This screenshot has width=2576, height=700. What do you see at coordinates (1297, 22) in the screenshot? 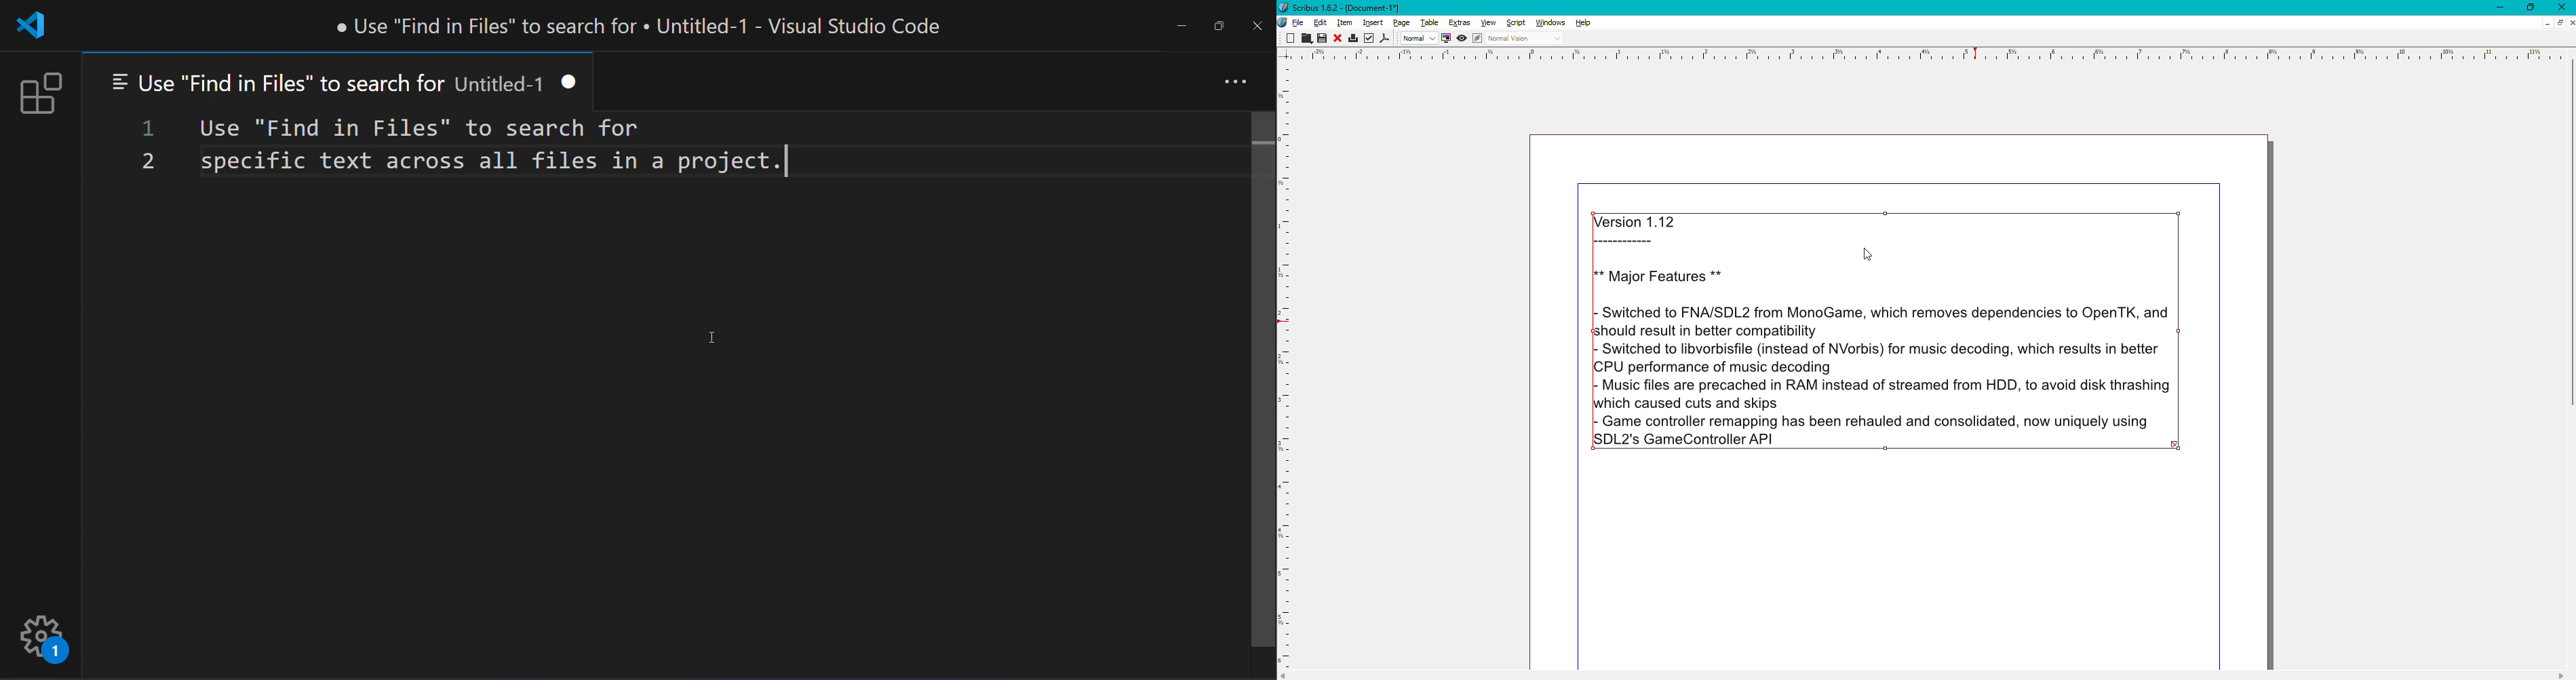
I see `File` at bounding box center [1297, 22].